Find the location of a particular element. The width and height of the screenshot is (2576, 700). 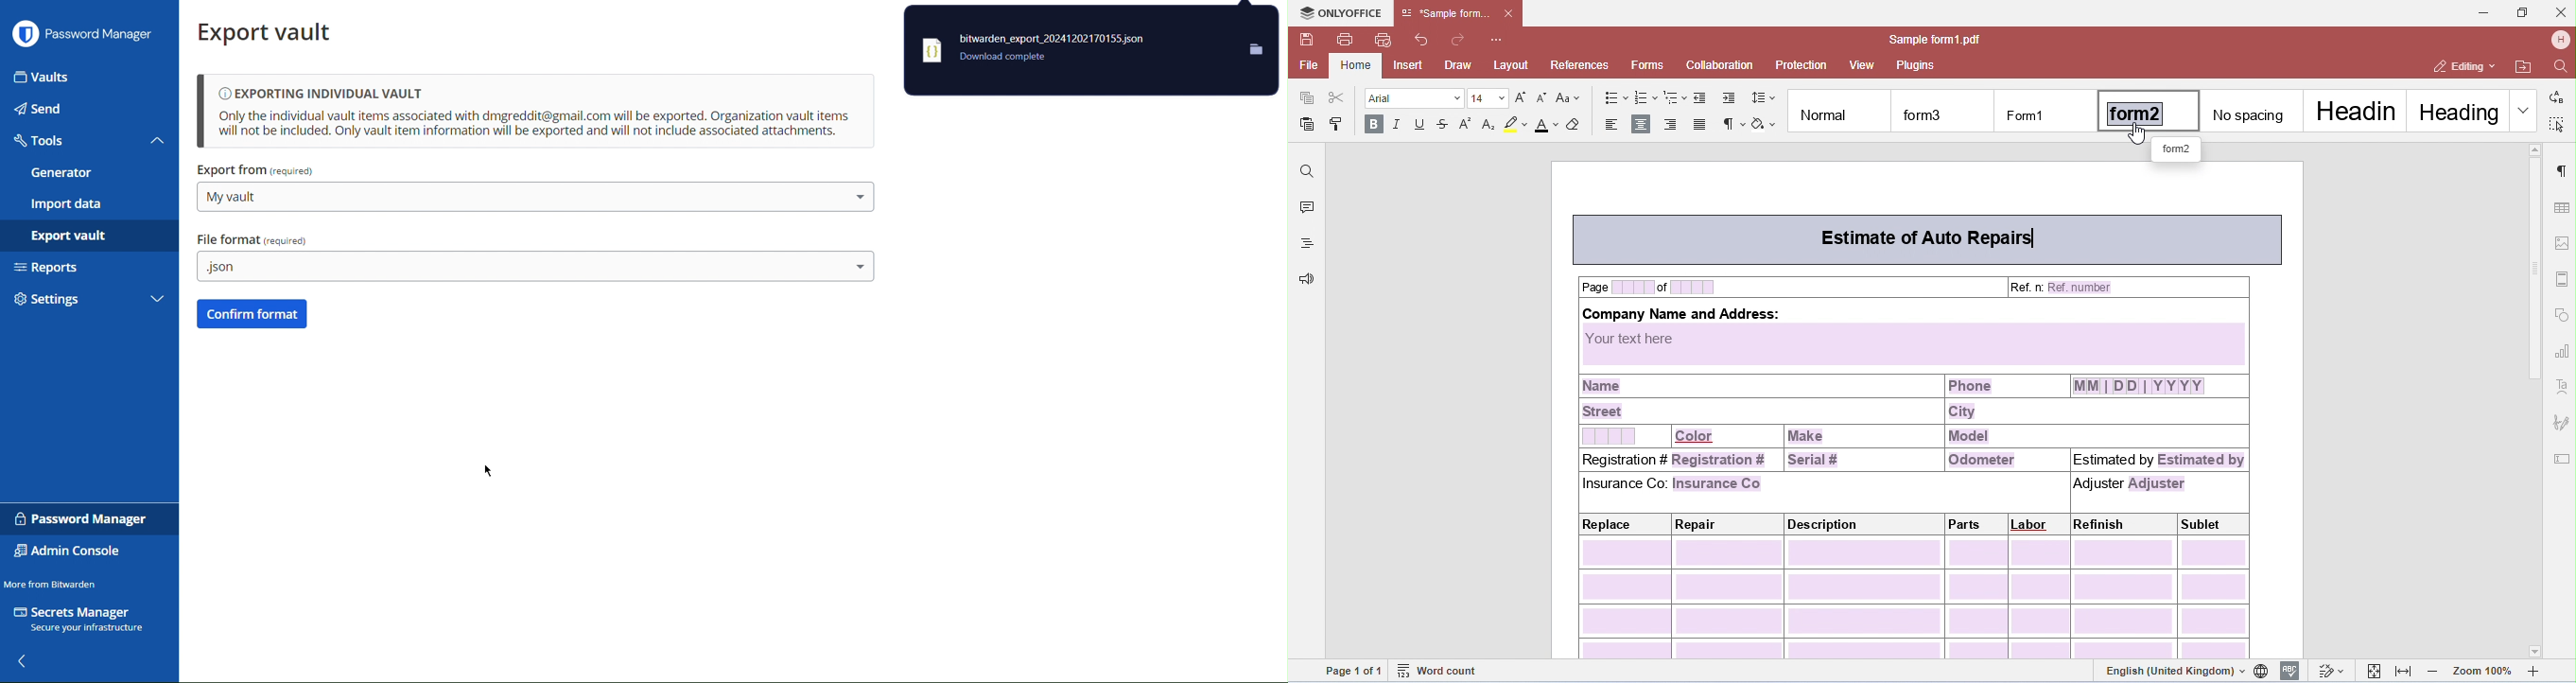

Password Manager is located at coordinates (79, 517).